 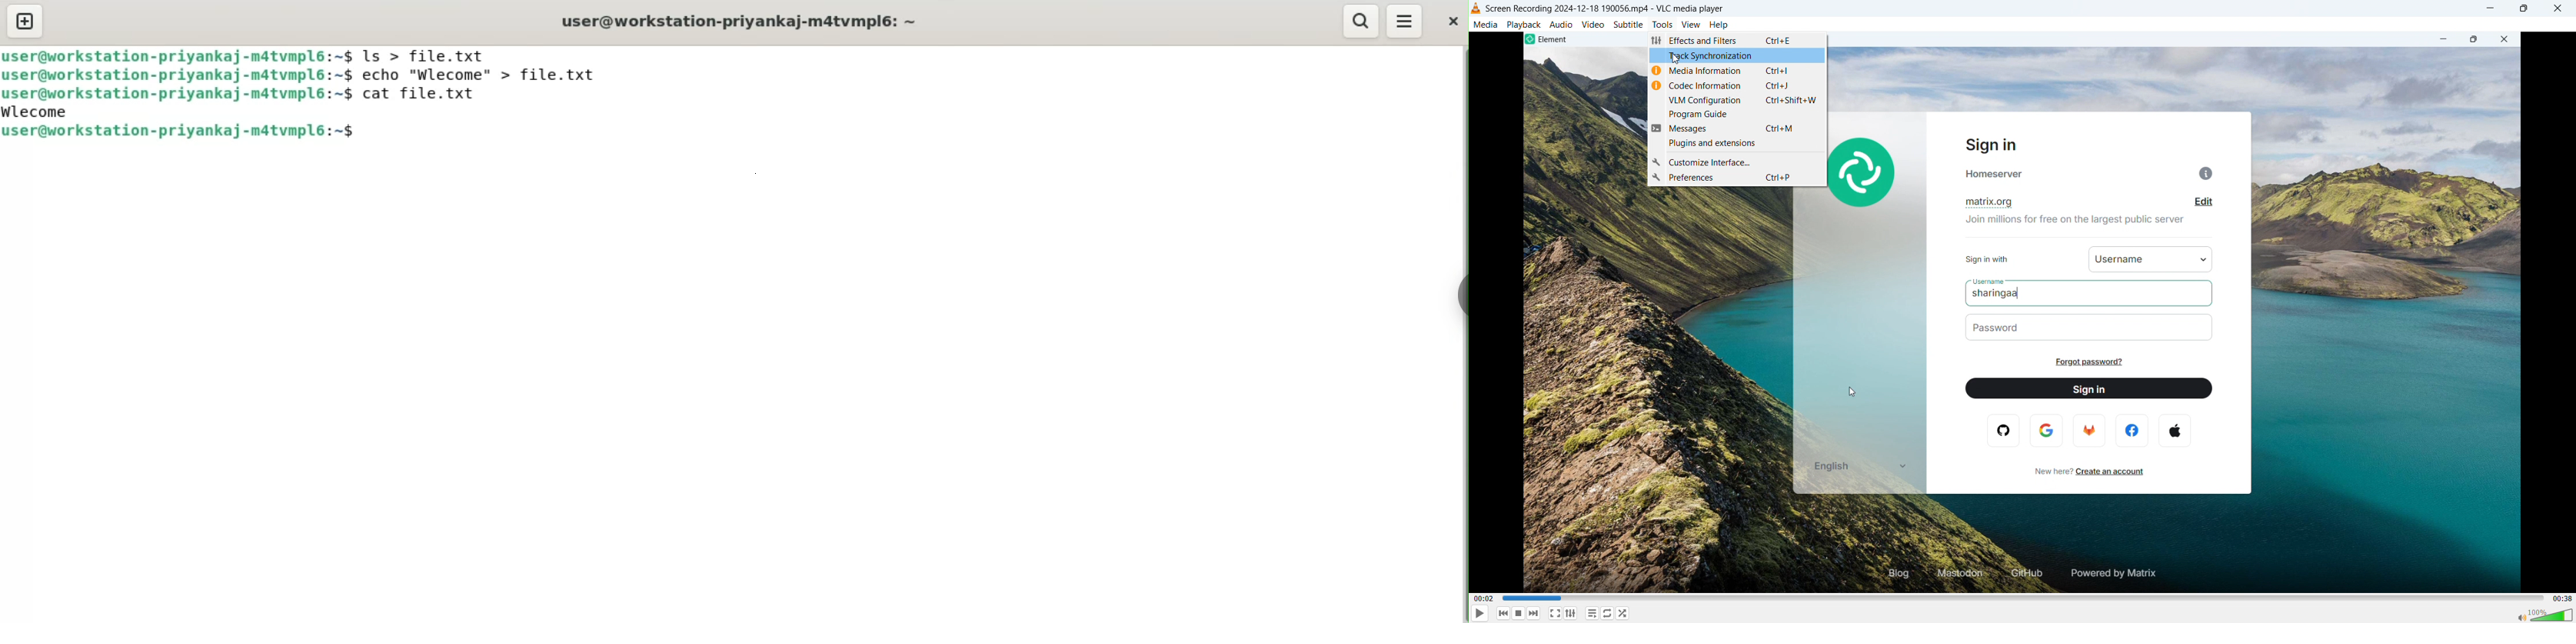 What do you see at coordinates (1985, 257) in the screenshot?
I see `sign in with` at bounding box center [1985, 257].